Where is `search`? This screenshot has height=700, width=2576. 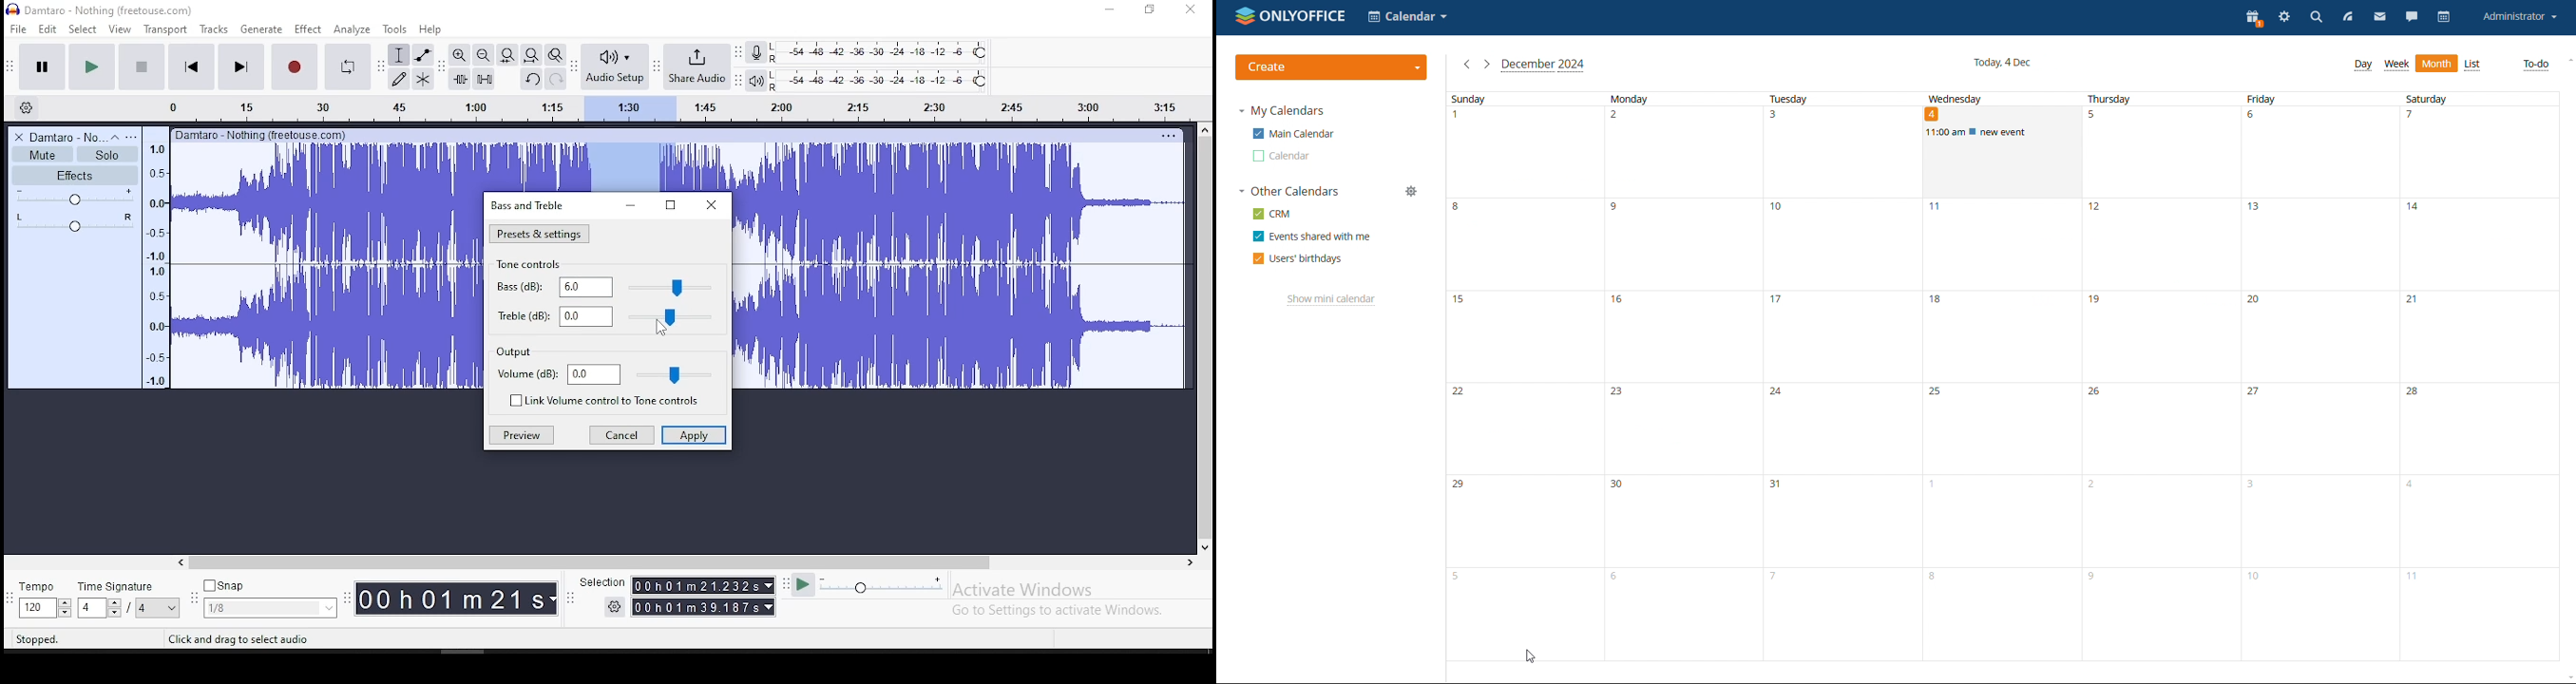 search is located at coordinates (2315, 18).